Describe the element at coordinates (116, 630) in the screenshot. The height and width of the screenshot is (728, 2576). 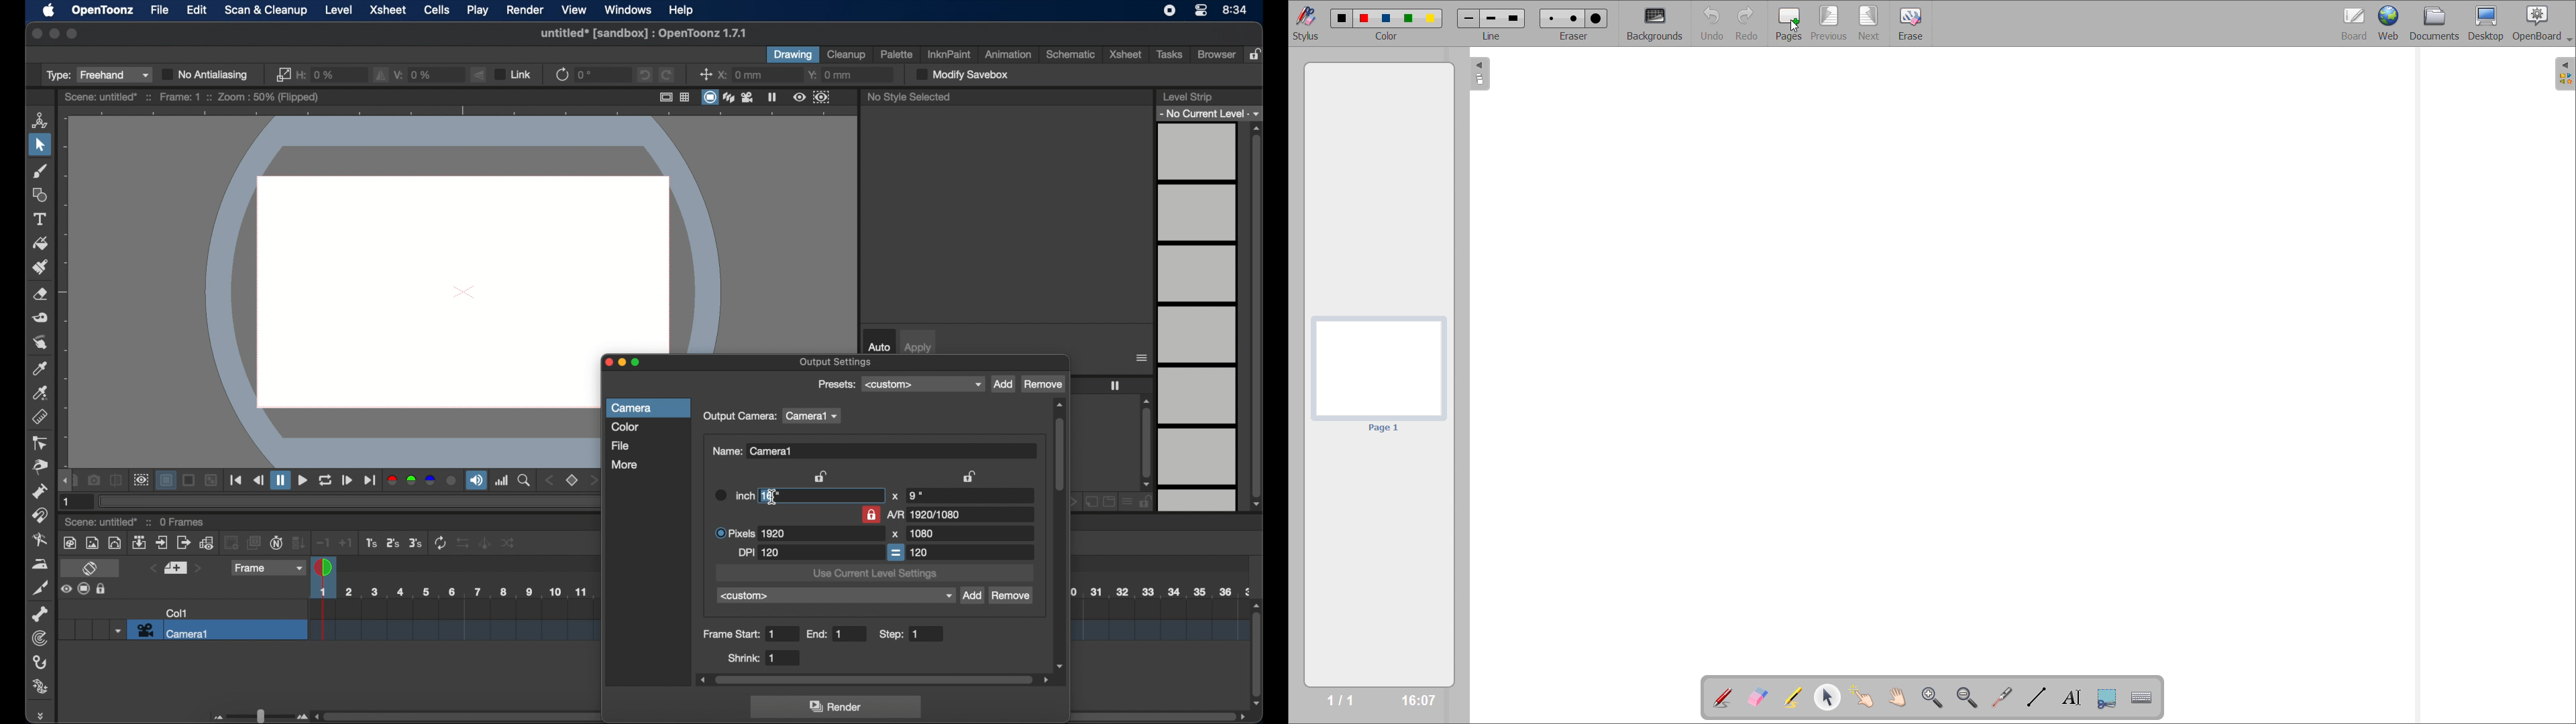
I see `dropdown` at that location.